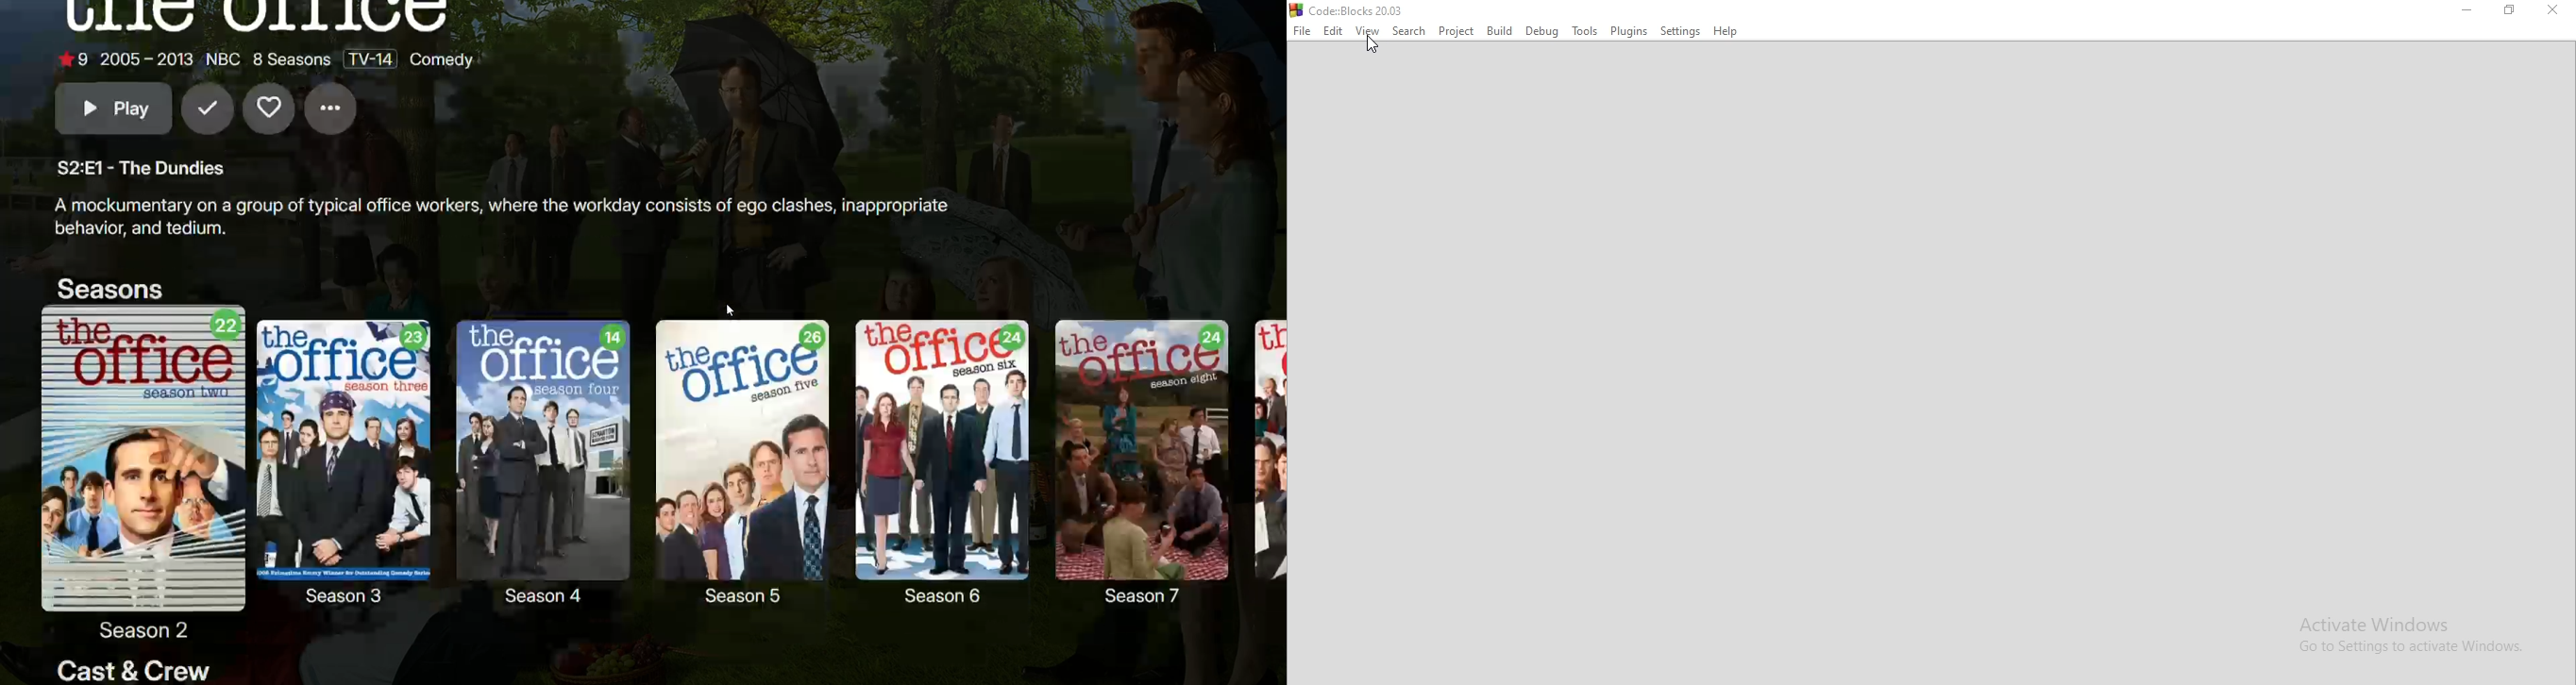 The height and width of the screenshot is (700, 2576). I want to click on Tools , so click(1585, 29).